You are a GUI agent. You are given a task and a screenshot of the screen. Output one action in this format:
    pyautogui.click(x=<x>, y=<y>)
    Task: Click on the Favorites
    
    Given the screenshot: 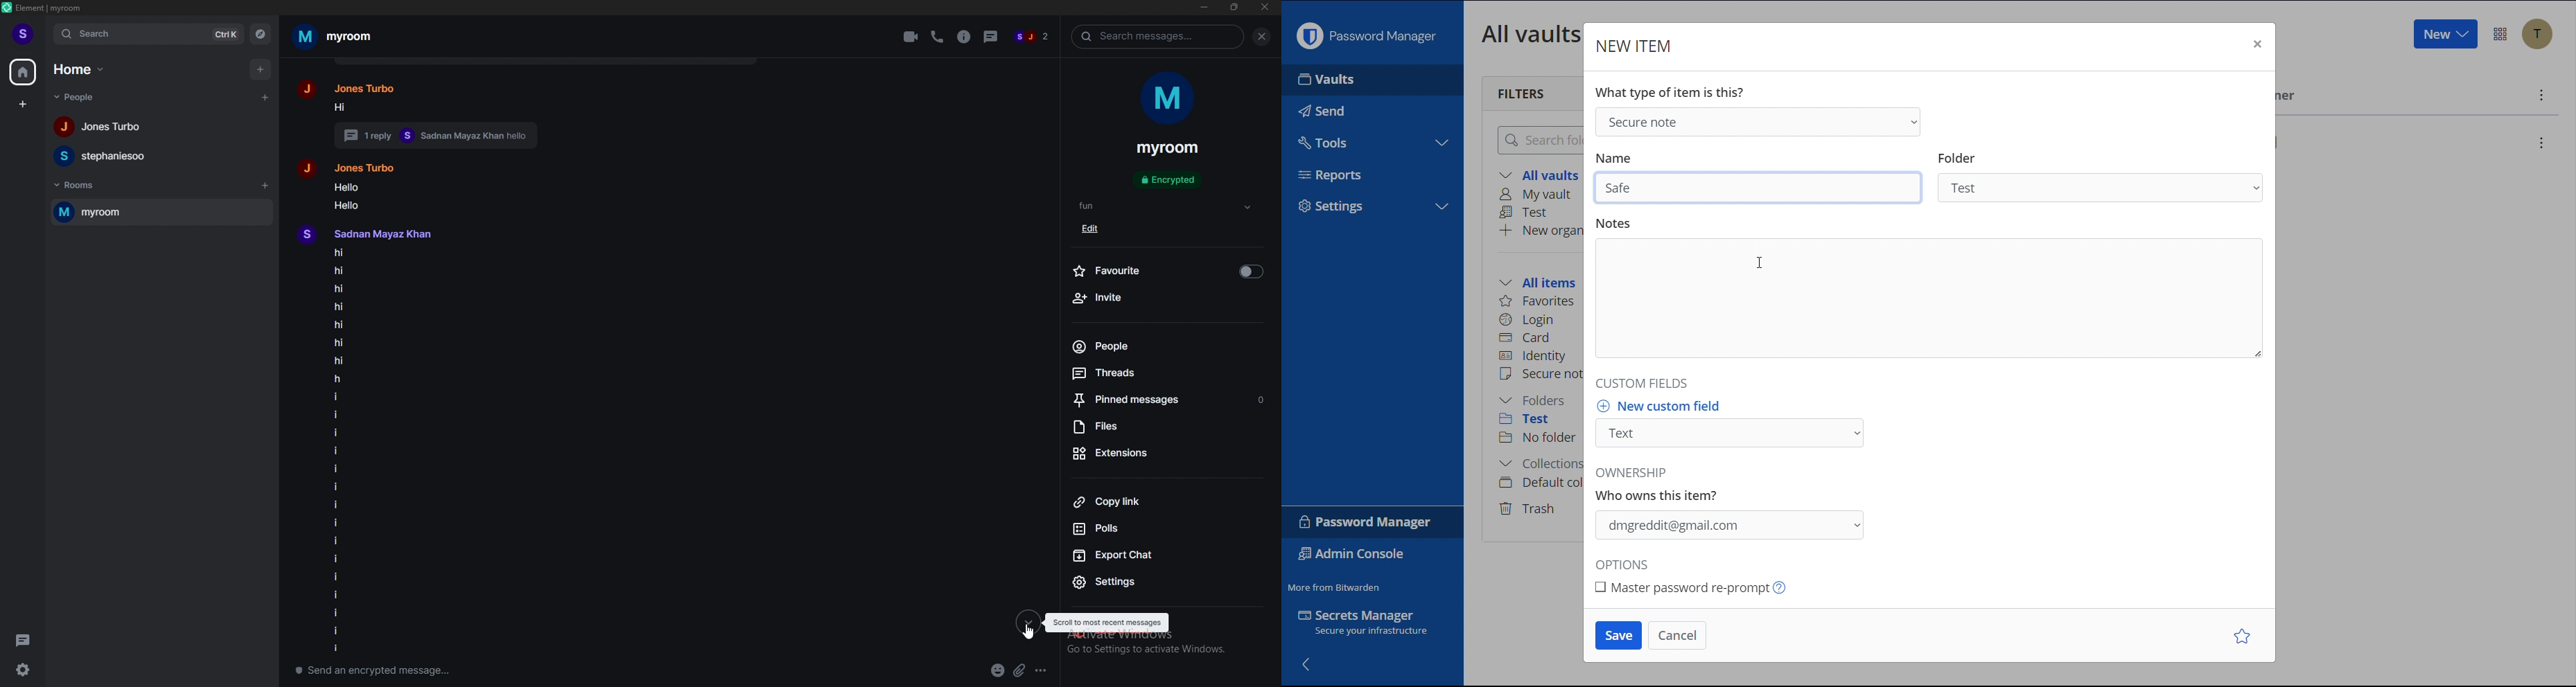 What is the action you would take?
    pyautogui.click(x=1539, y=301)
    